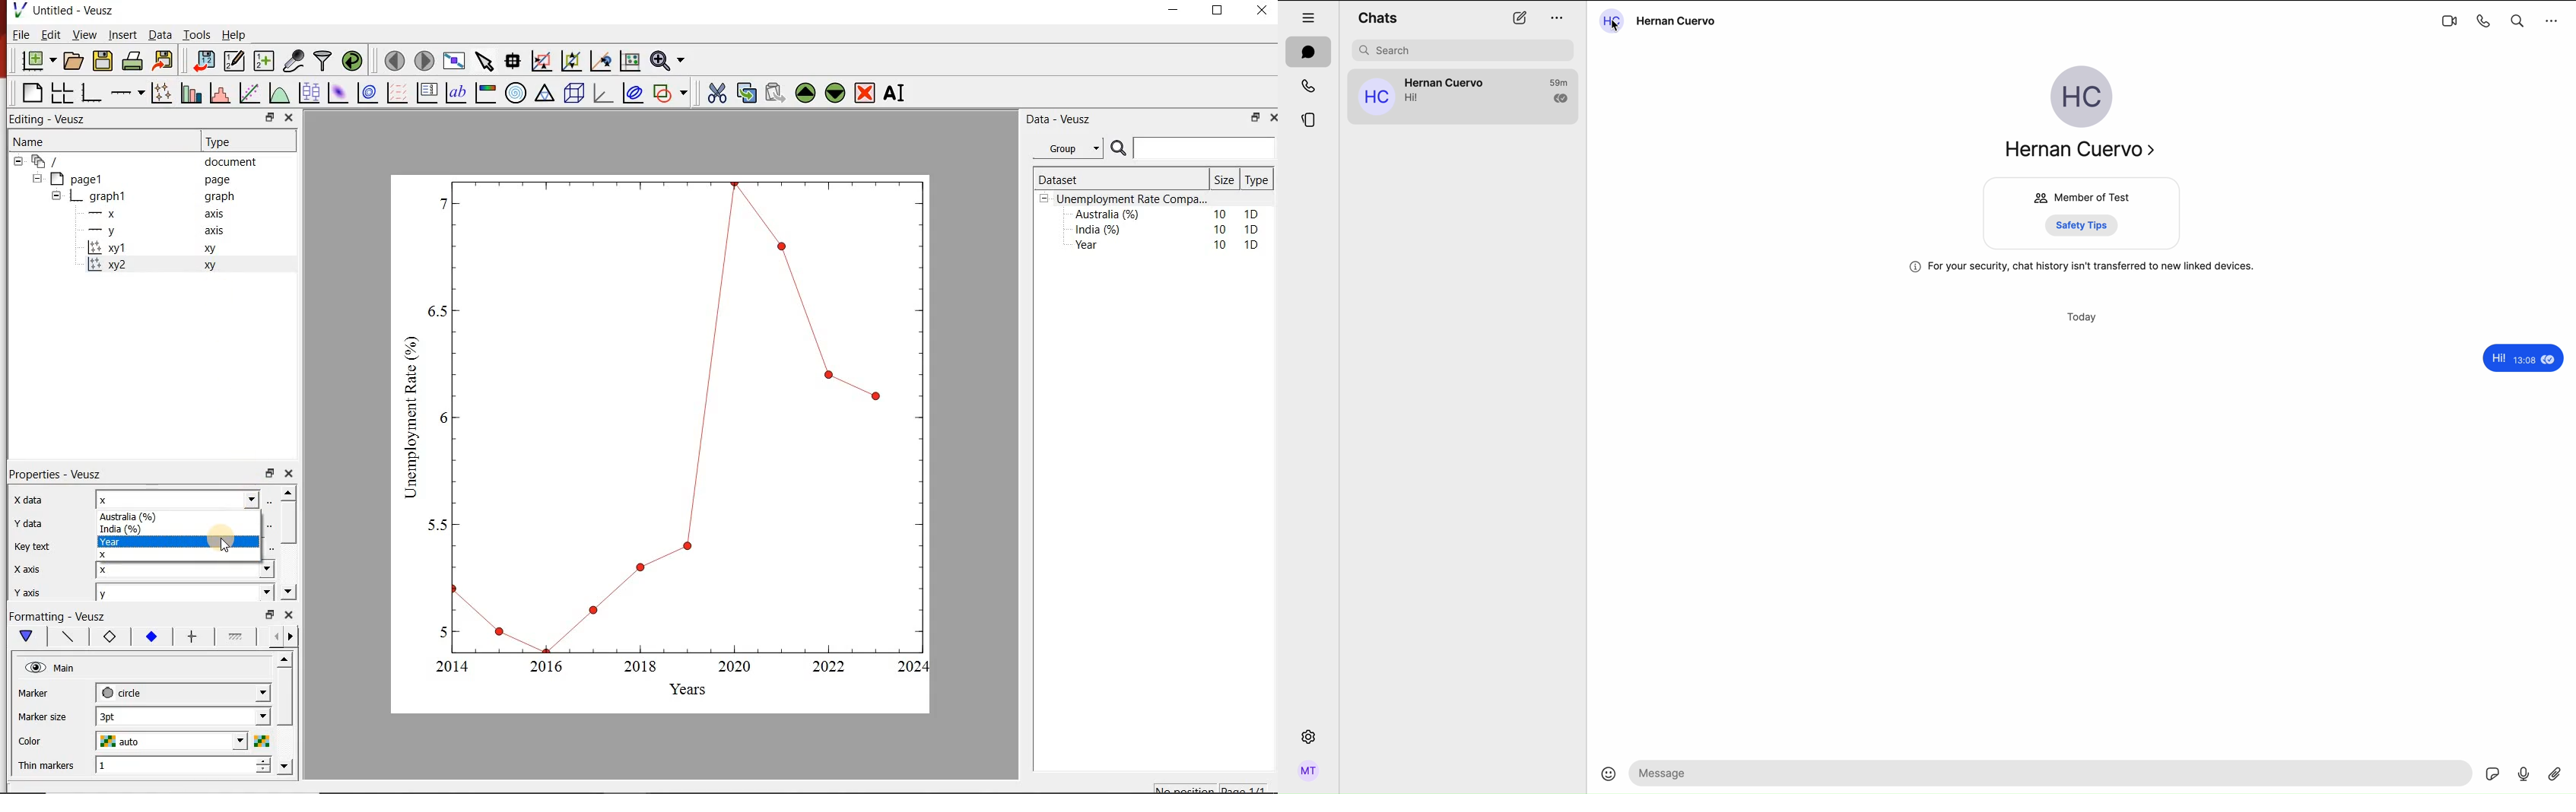  I want to click on reload datasets, so click(353, 60).